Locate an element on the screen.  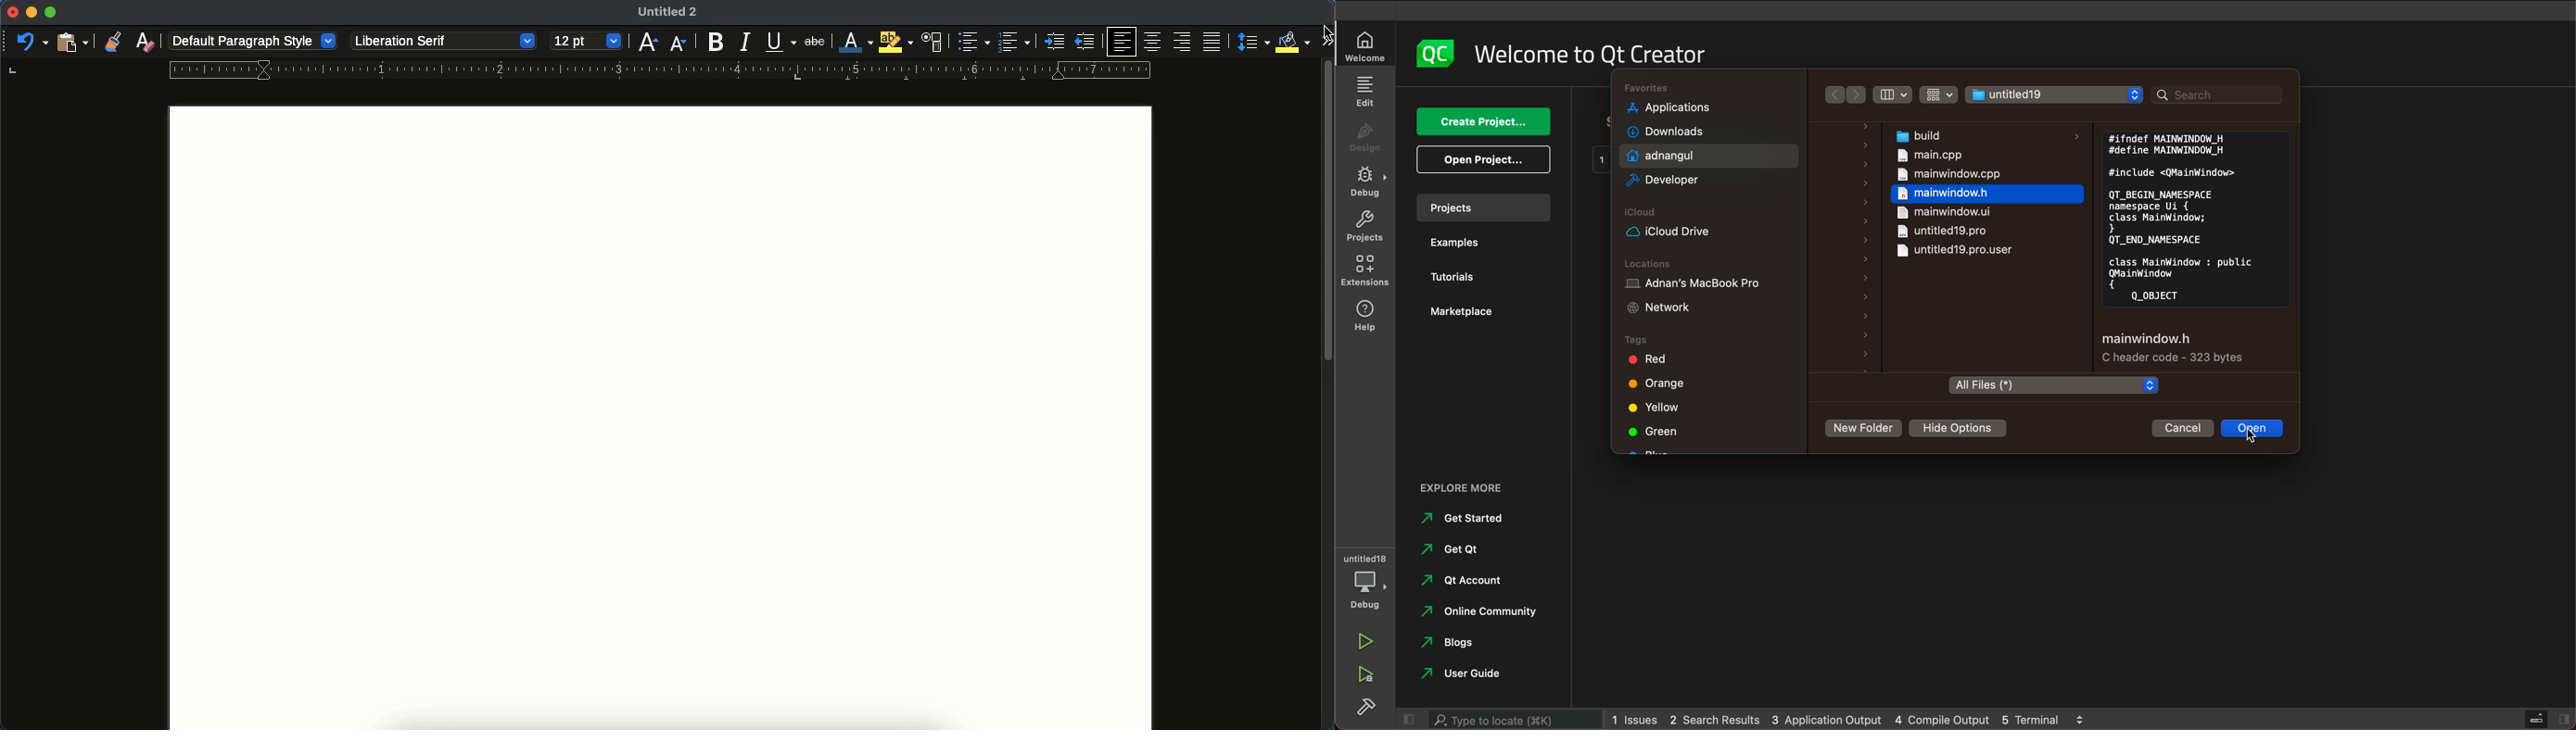
12 pt - size is located at coordinates (588, 42).